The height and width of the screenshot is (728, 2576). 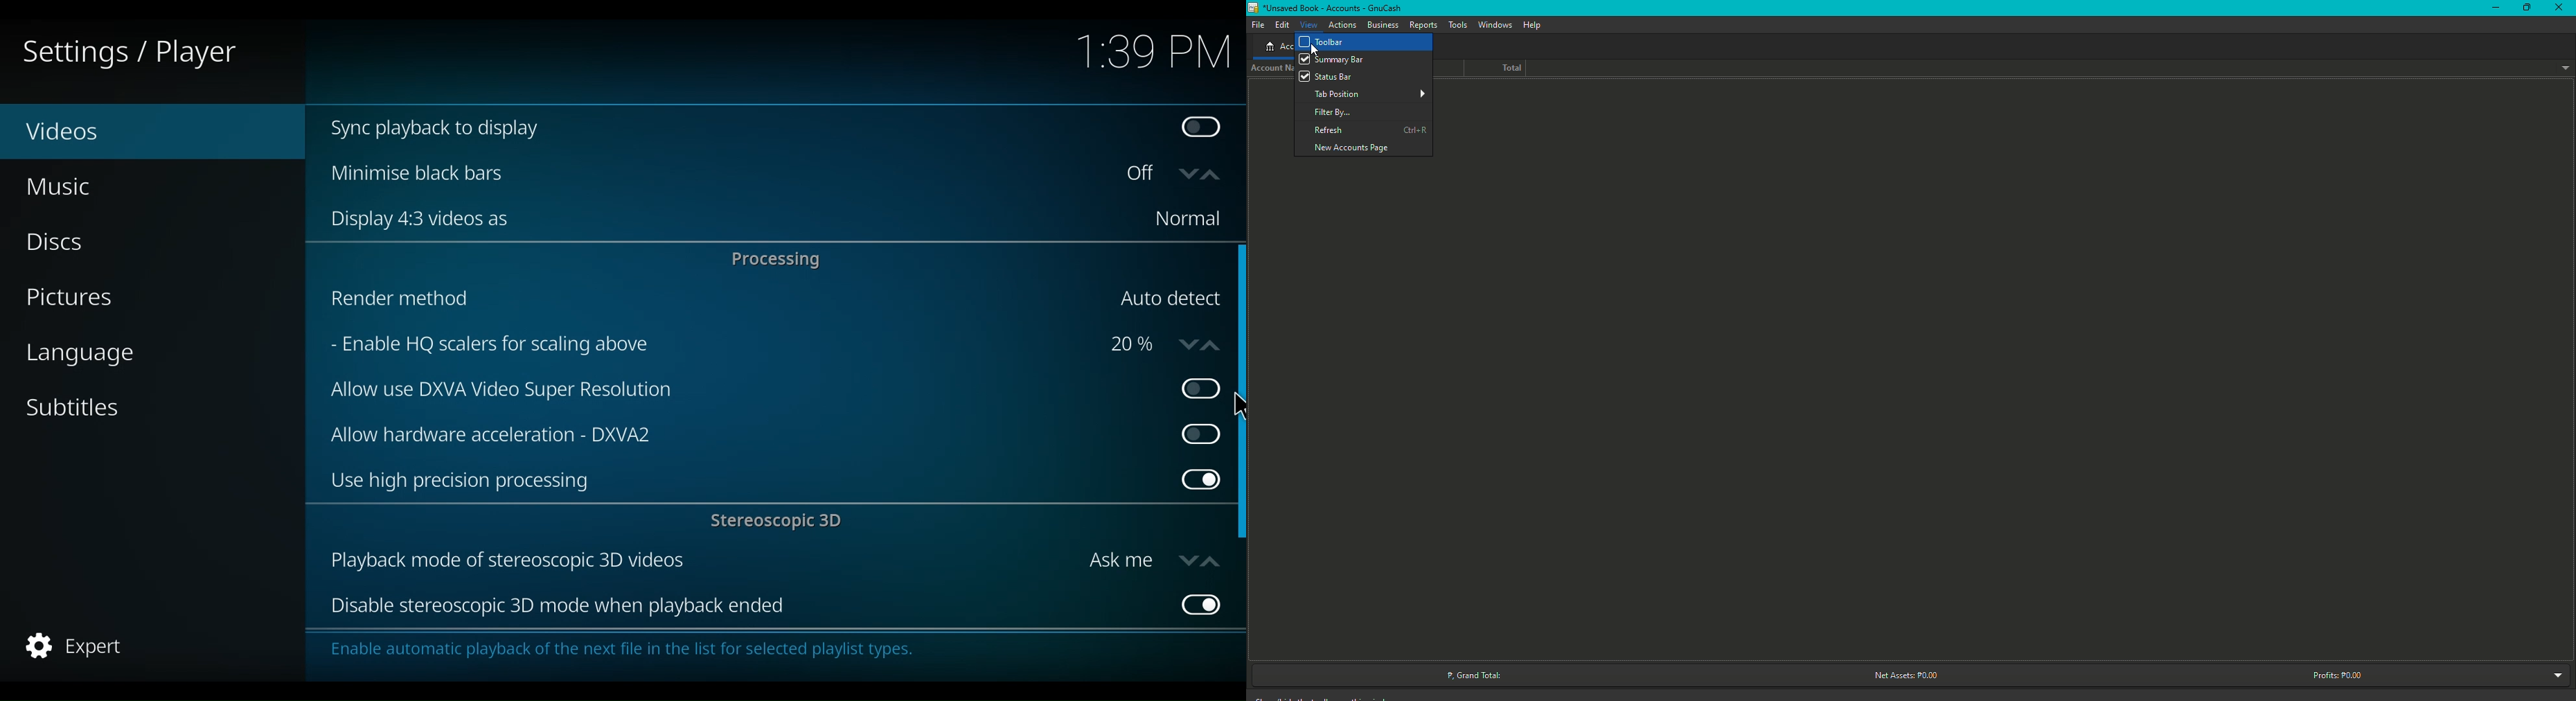 What do you see at coordinates (780, 259) in the screenshot?
I see `Processing` at bounding box center [780, 259].